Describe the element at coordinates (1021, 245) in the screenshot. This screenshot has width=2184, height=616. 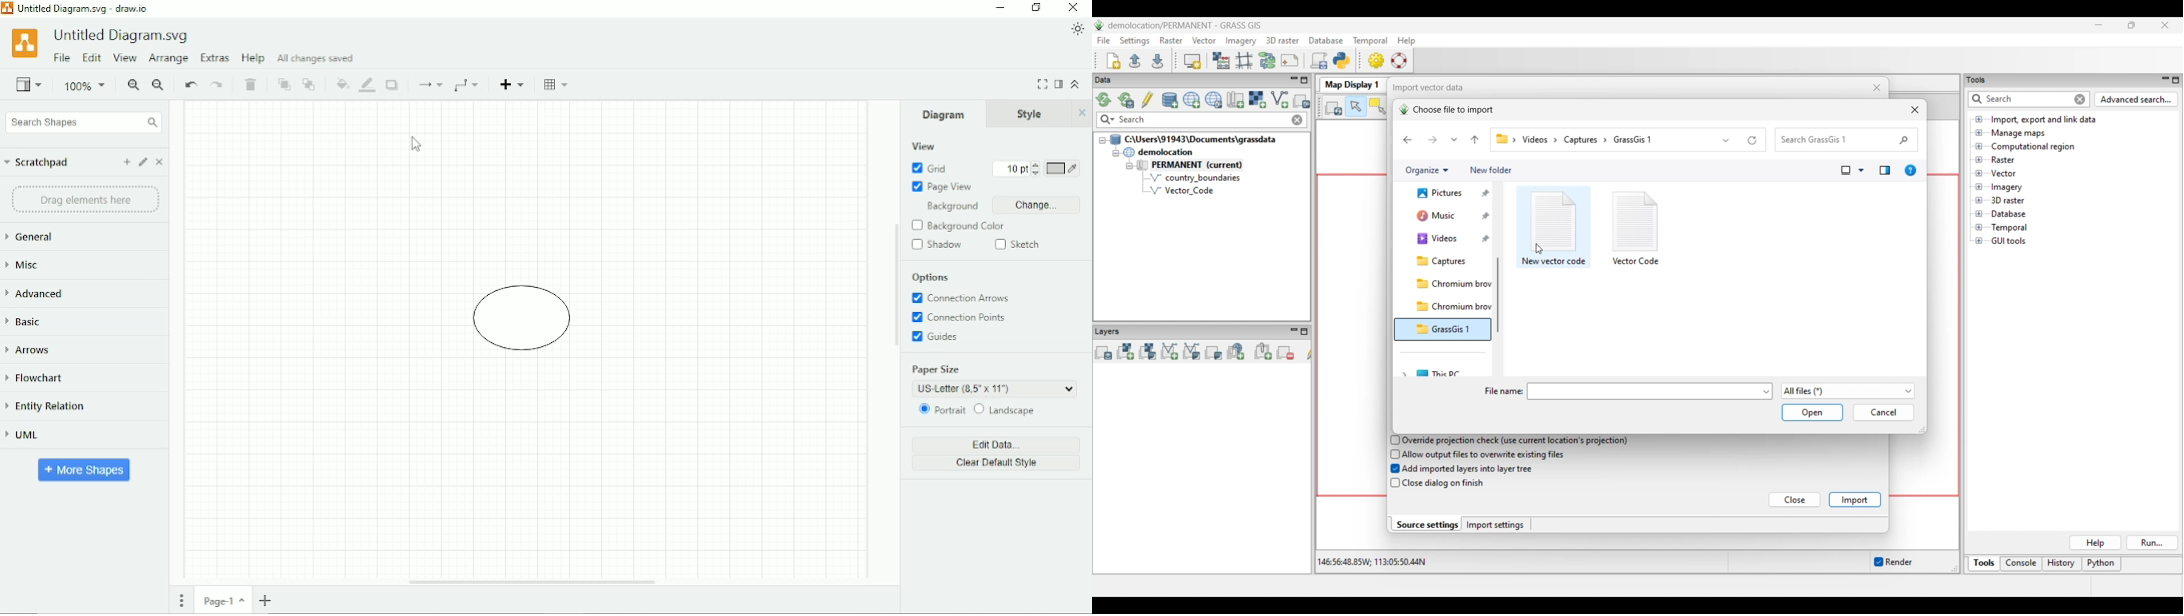
I see `Sketch` at that location.